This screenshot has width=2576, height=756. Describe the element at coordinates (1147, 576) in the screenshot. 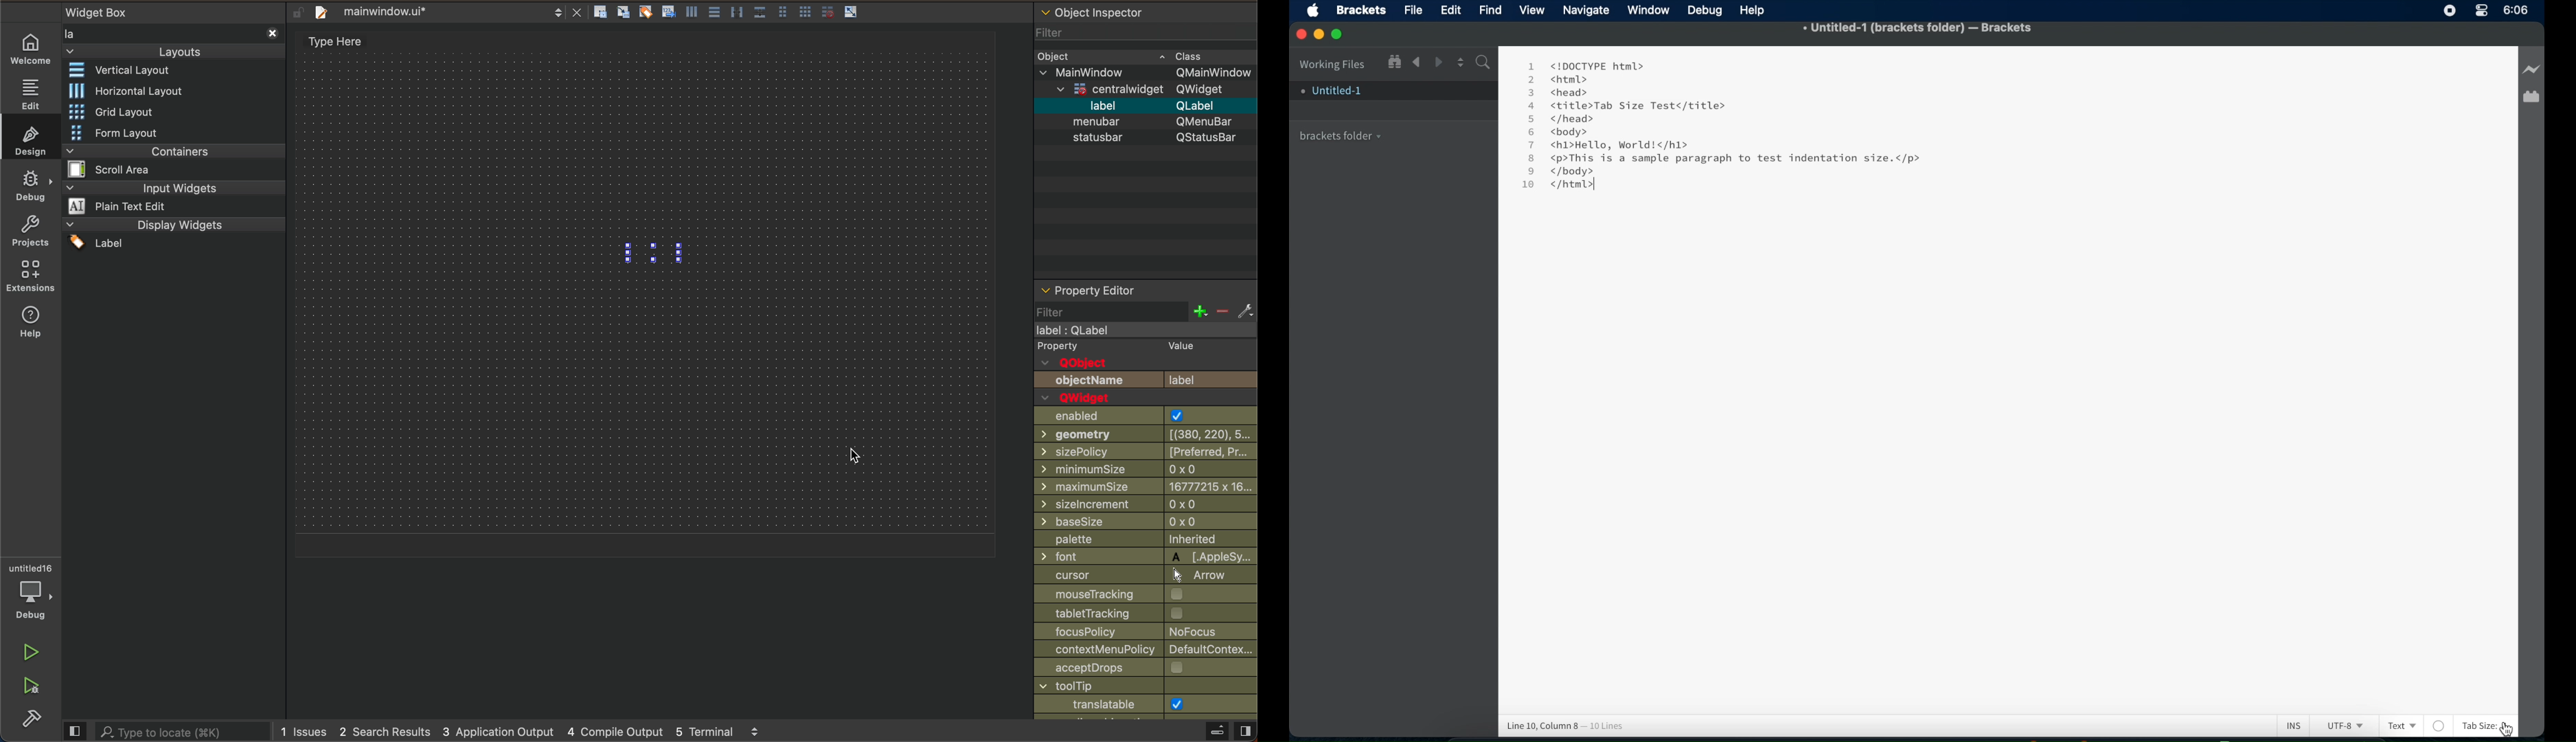

I see `cursor` at that location.